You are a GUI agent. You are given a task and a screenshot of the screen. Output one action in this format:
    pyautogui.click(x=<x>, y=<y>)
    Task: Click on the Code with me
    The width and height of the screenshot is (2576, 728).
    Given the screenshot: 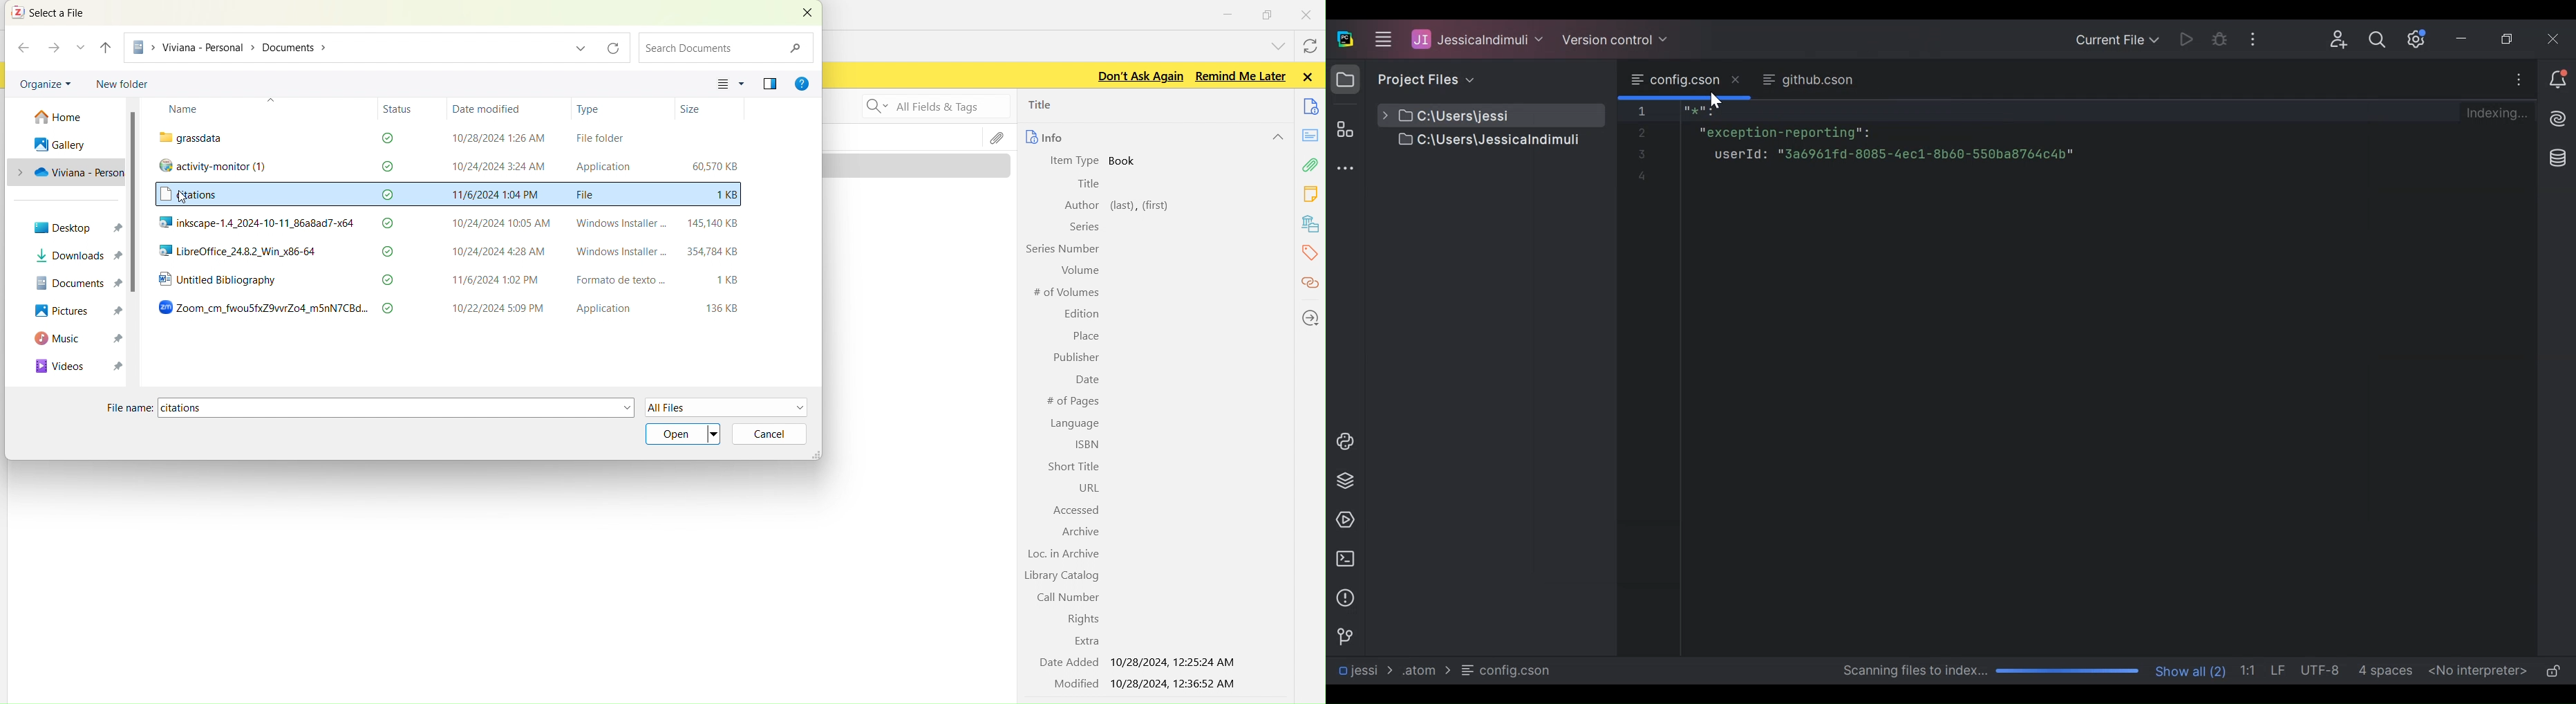 What is the action you would take?
    pyautogui.click(x=2339, y=40)
    